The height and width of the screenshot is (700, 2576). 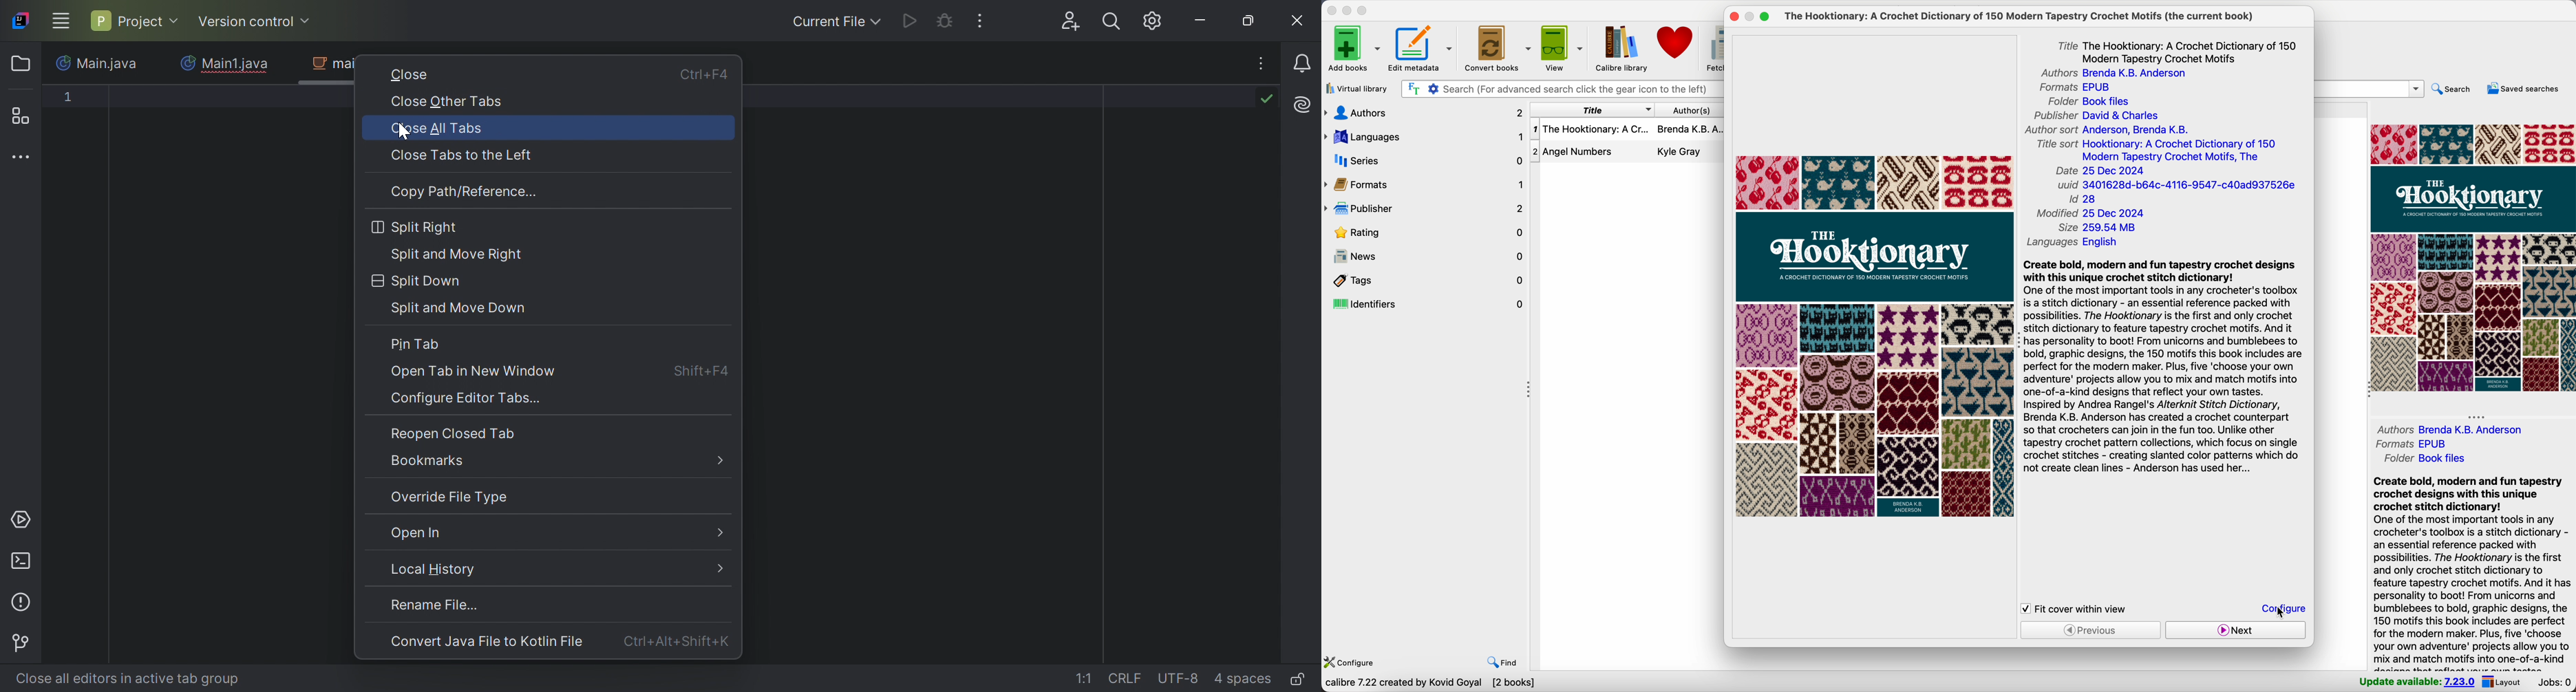 What do you see at coordinates (2110, 74) in the screenshot?
I see `authors` at bounding box center [2110, 74].